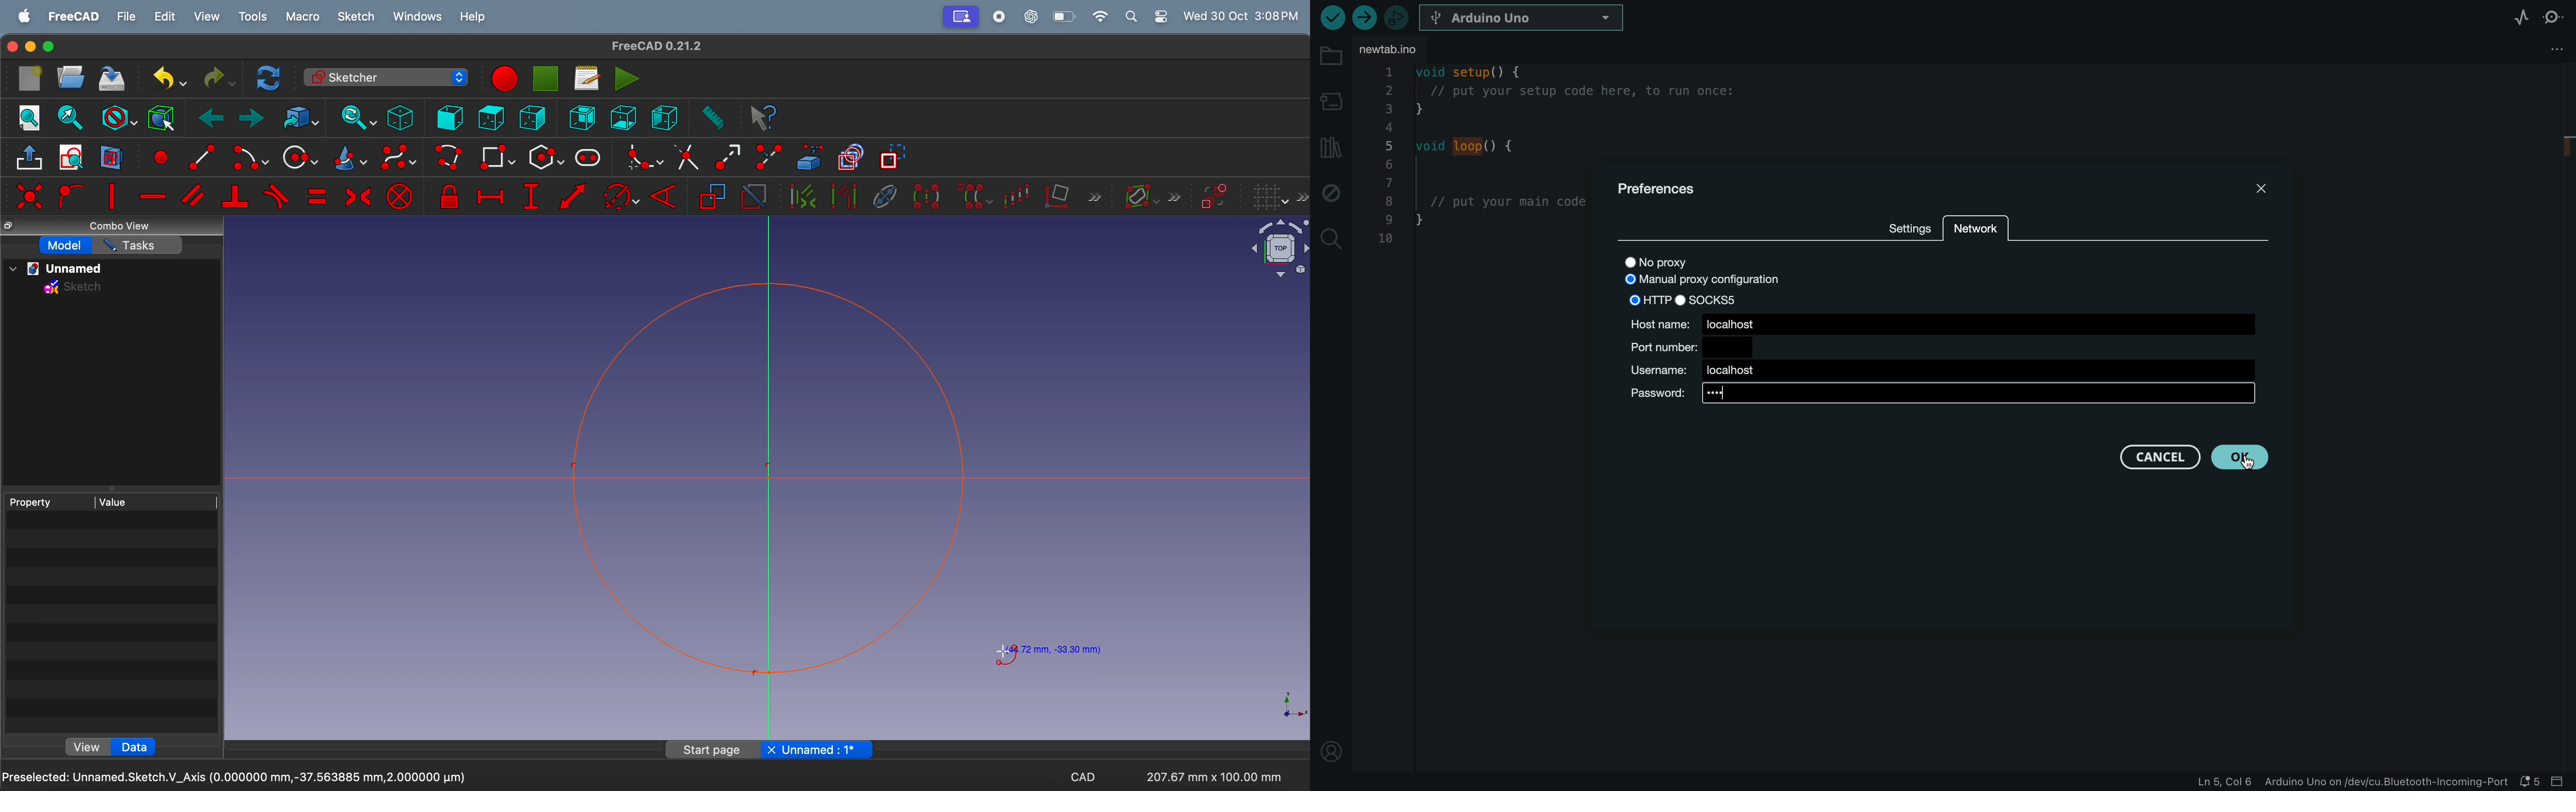  Describe the element at coordinates (1329, 55) in the screenshot. I see `folder` at that location.